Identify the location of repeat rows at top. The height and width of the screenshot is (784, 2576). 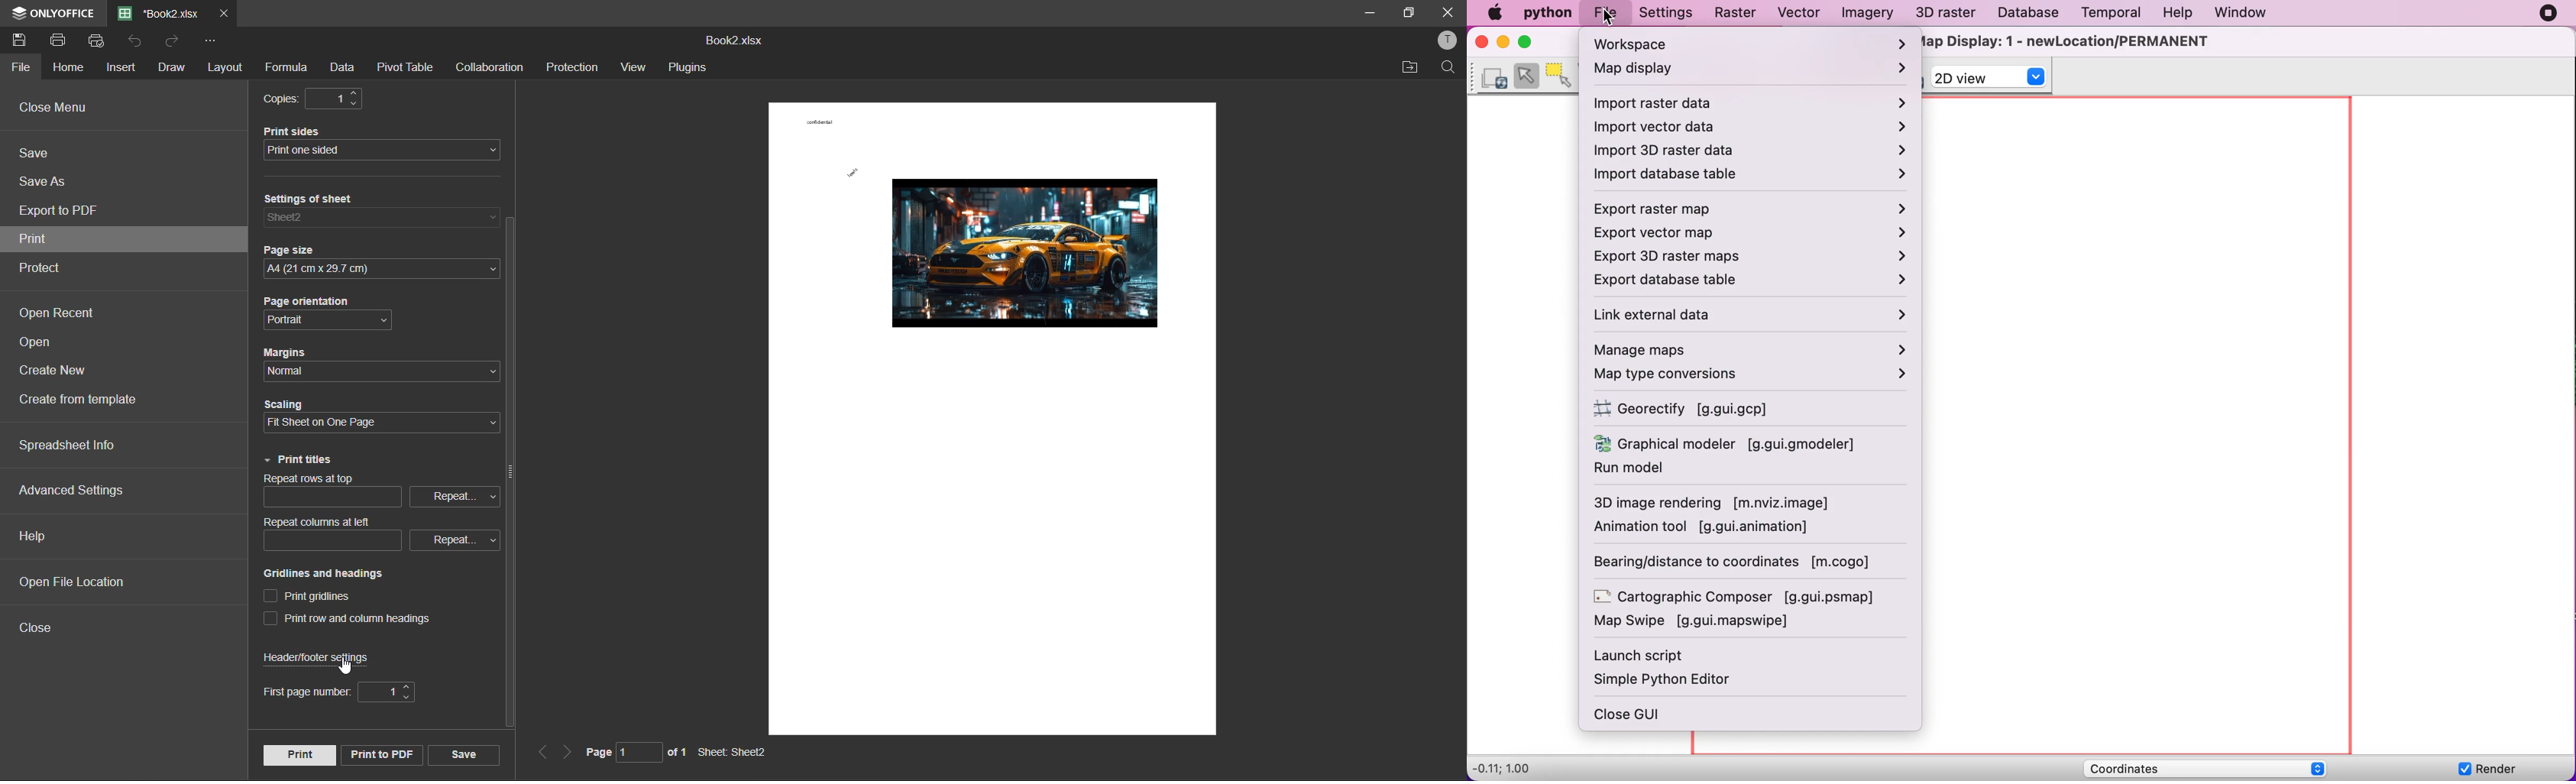
(383, 491).